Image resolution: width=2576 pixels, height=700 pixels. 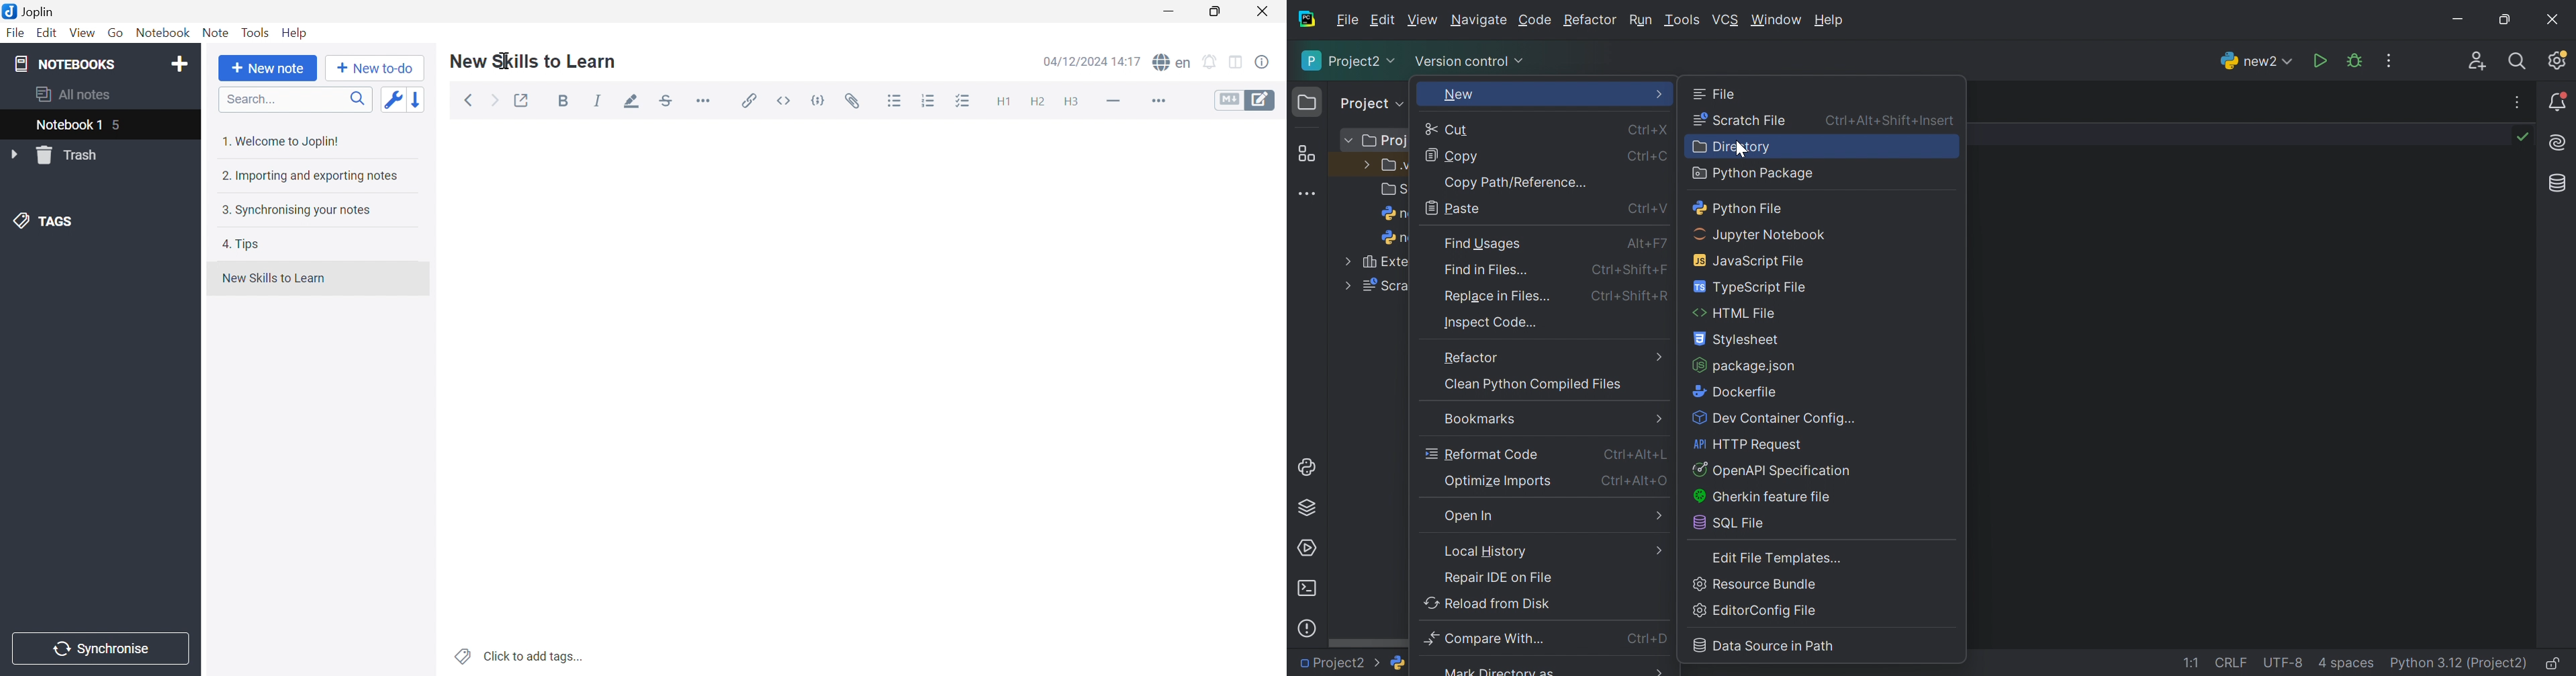 I want to click on New note, so click(x=268, y=68).